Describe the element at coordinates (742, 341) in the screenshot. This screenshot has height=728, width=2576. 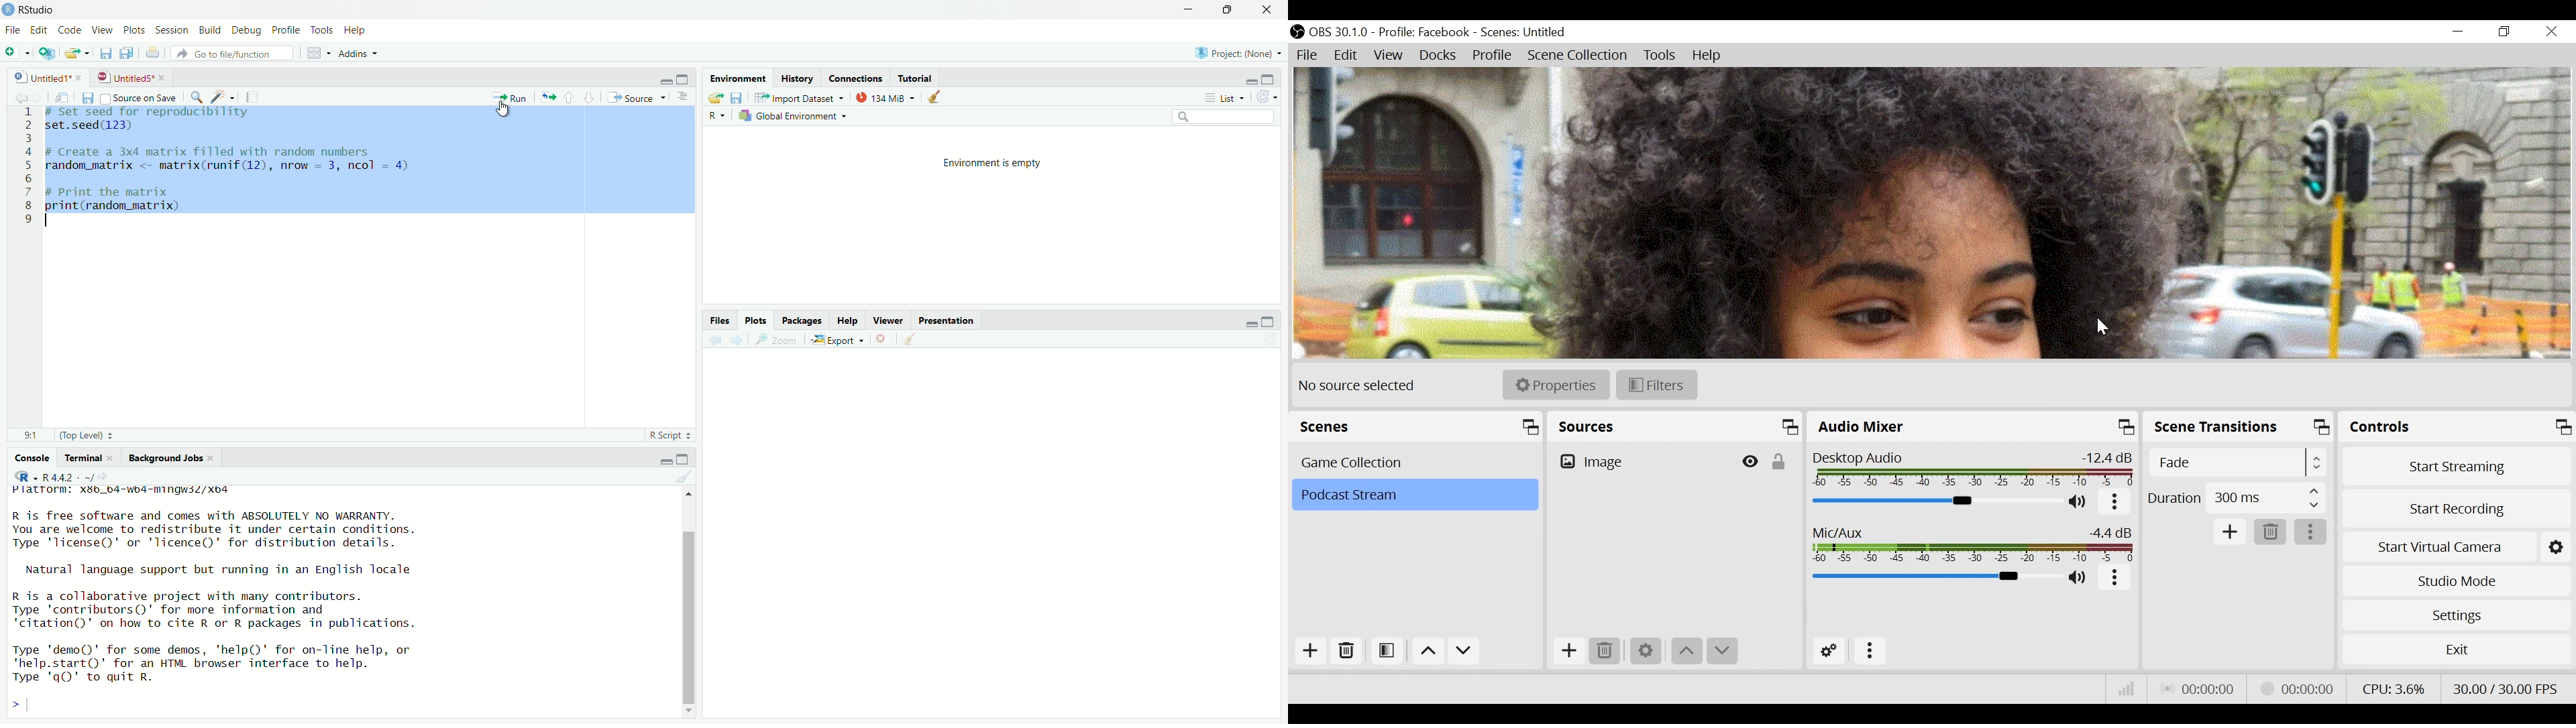
I see `next` at that location.